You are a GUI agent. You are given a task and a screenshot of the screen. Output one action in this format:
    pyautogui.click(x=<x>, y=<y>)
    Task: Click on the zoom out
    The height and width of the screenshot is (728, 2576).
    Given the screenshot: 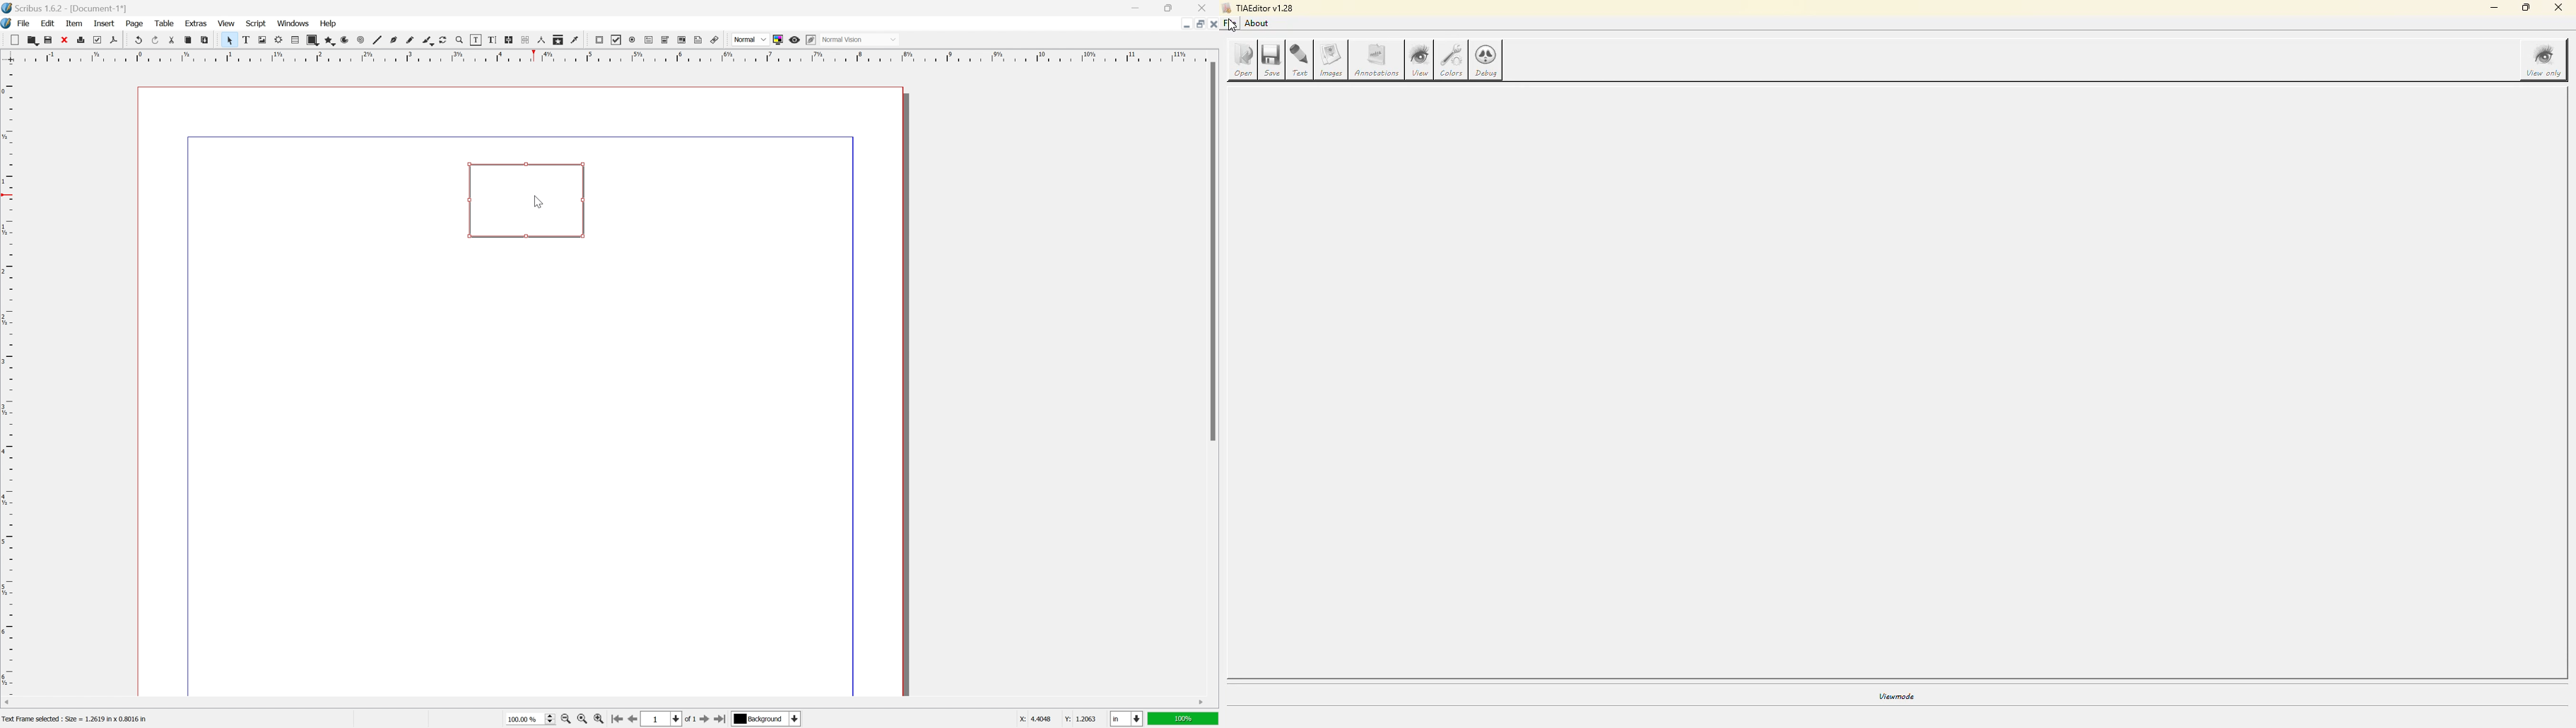 What is the action you would take?
    pyautogui.click(x=566, y=720)
    